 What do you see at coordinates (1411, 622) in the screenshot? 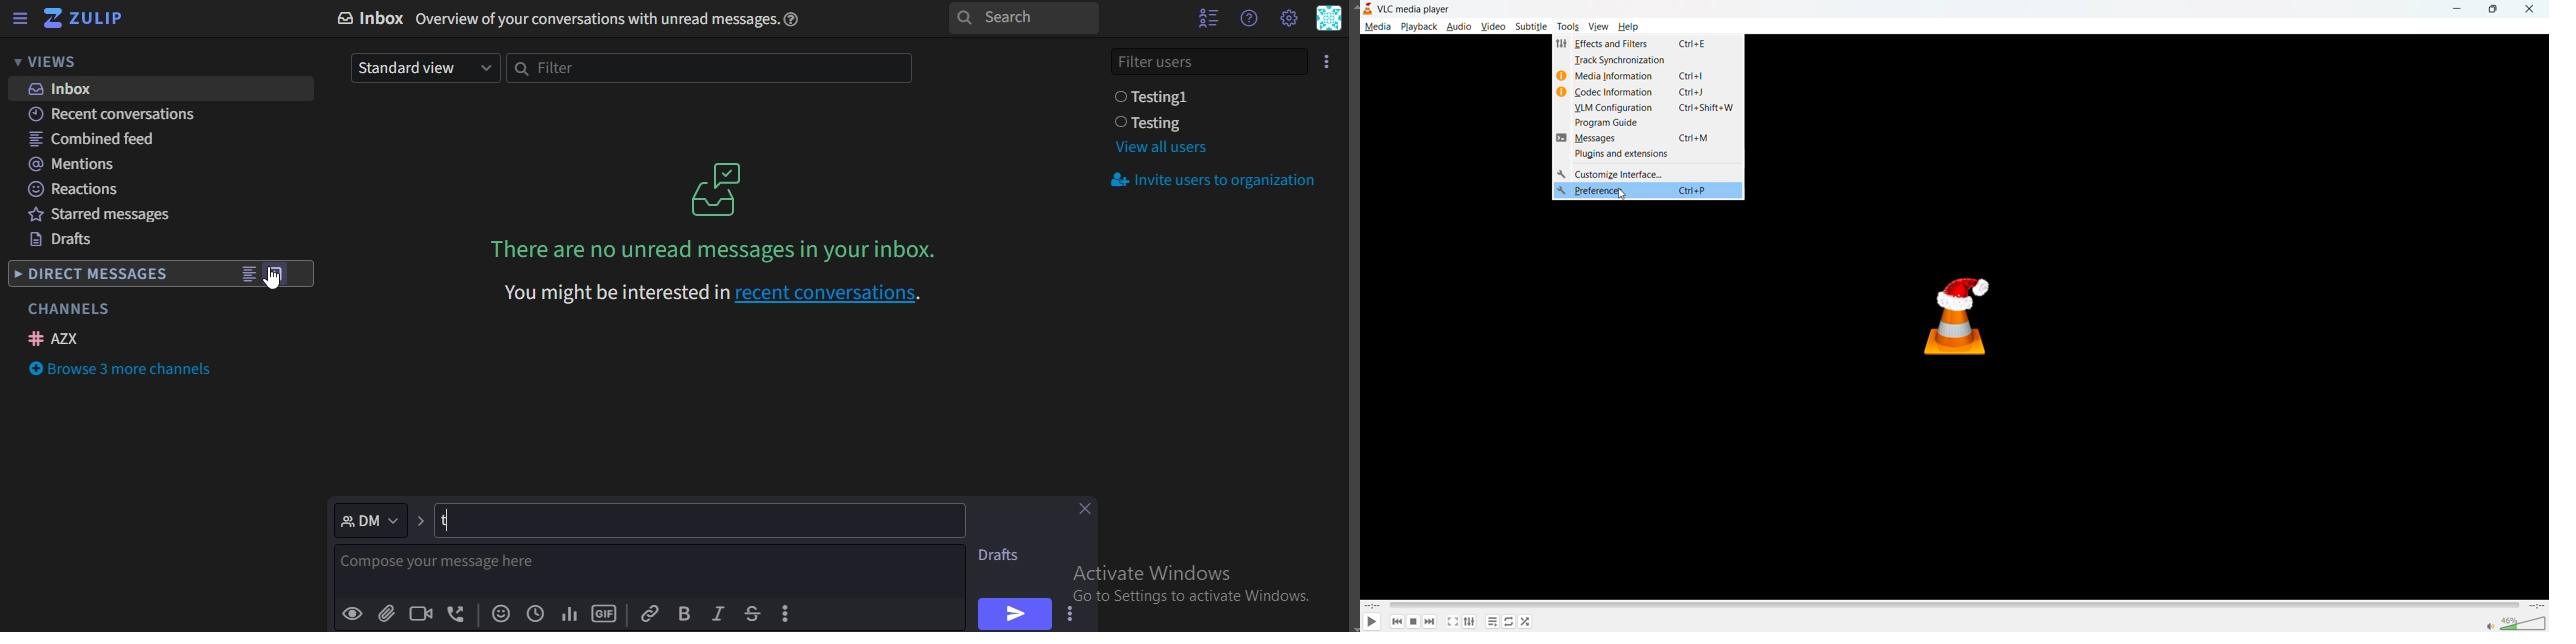
I see `stop` at bounding box center [1411, 622].